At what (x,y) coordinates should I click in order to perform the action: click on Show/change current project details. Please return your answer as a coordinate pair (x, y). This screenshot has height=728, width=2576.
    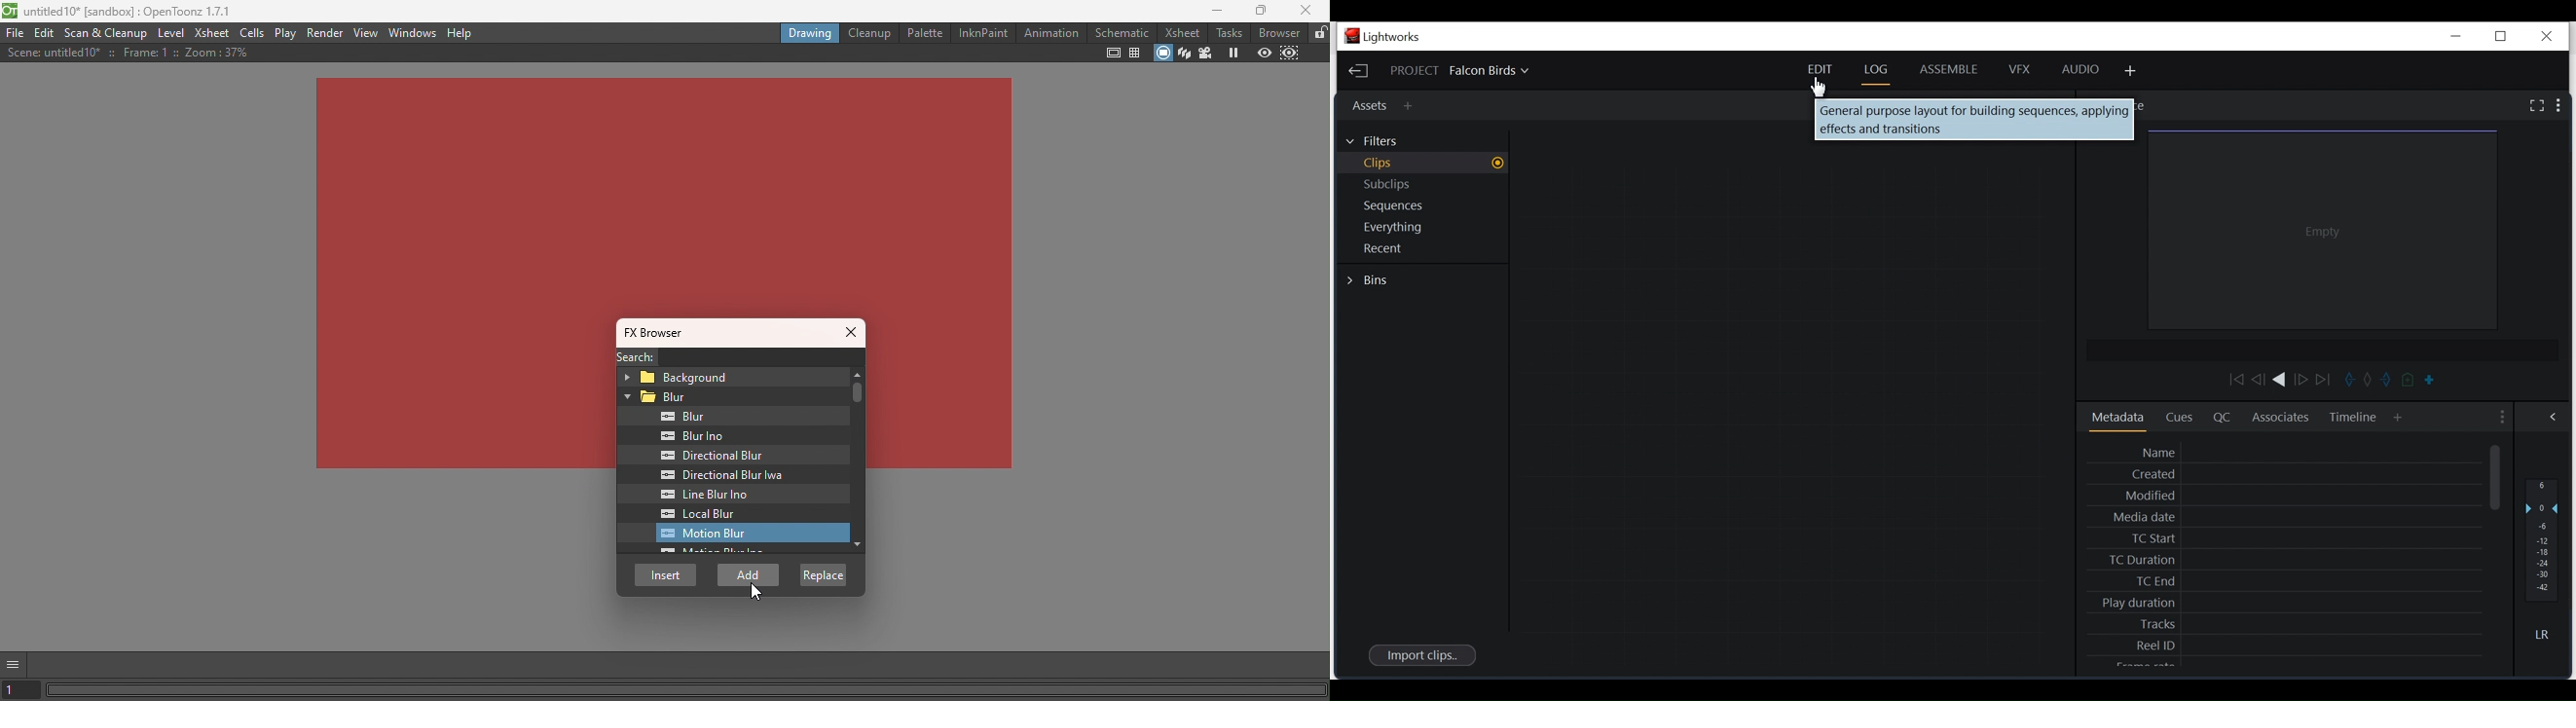
    Looking at the image, I should click on (1475, 72).